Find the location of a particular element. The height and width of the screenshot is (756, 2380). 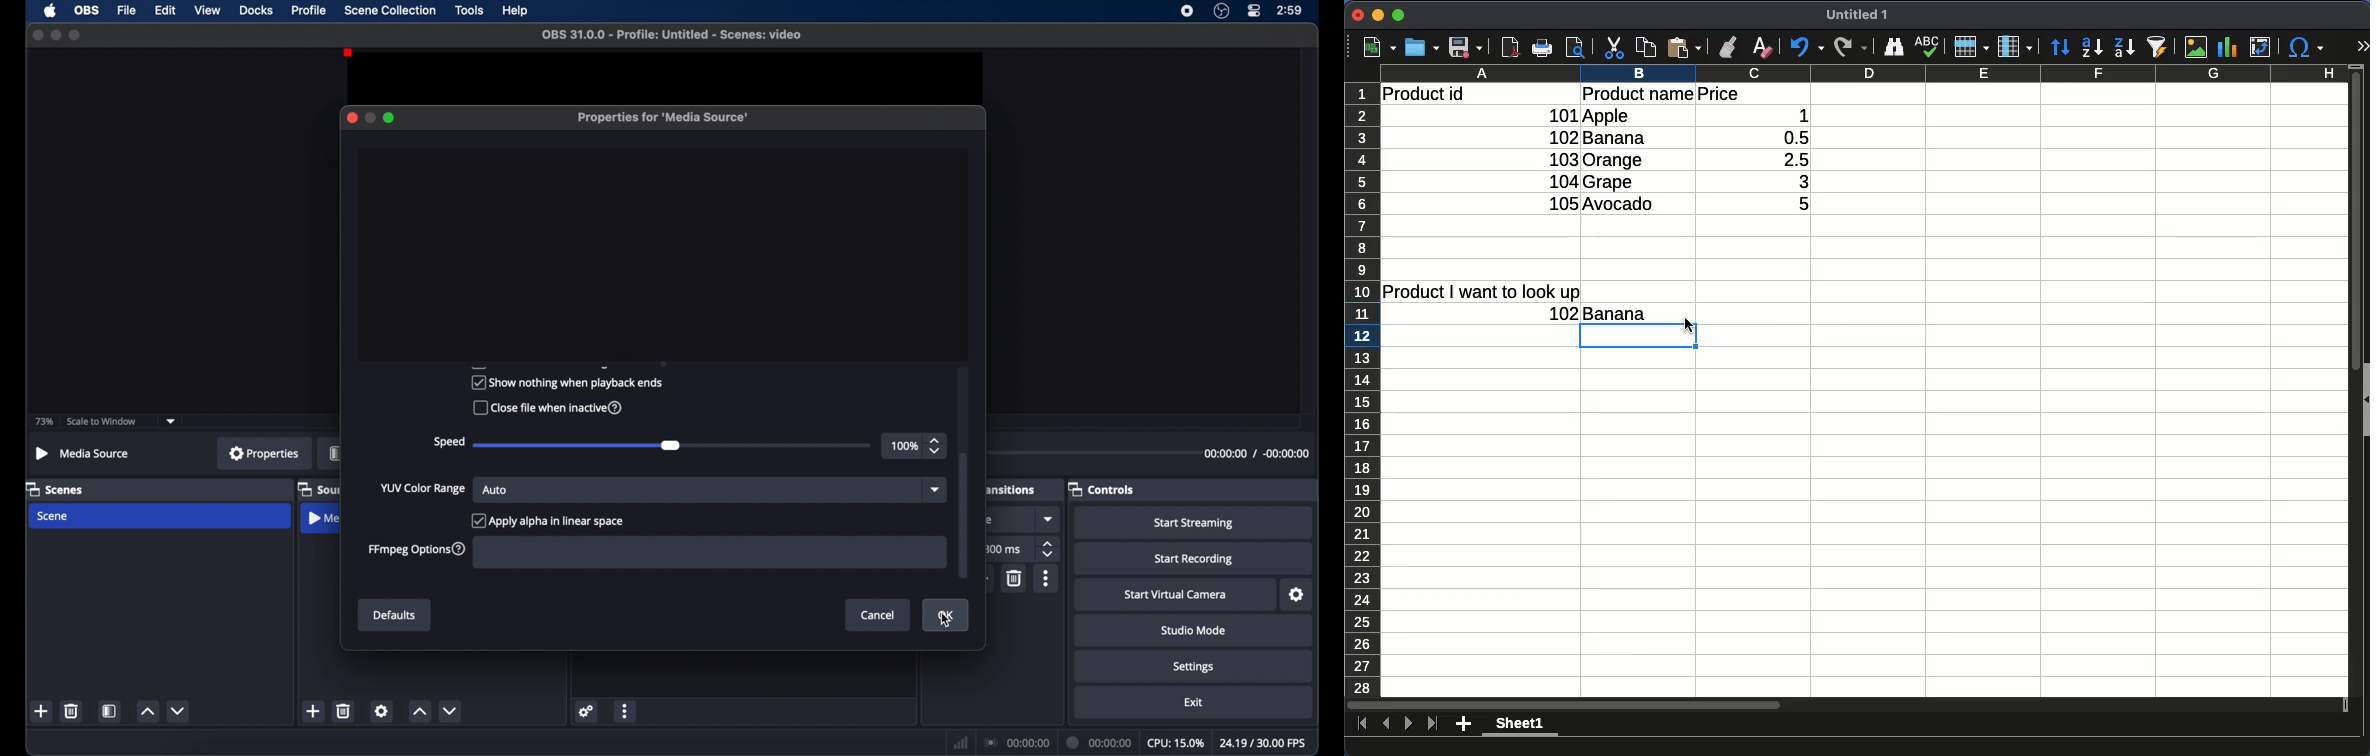

speed is located at coordinates (448, 442).